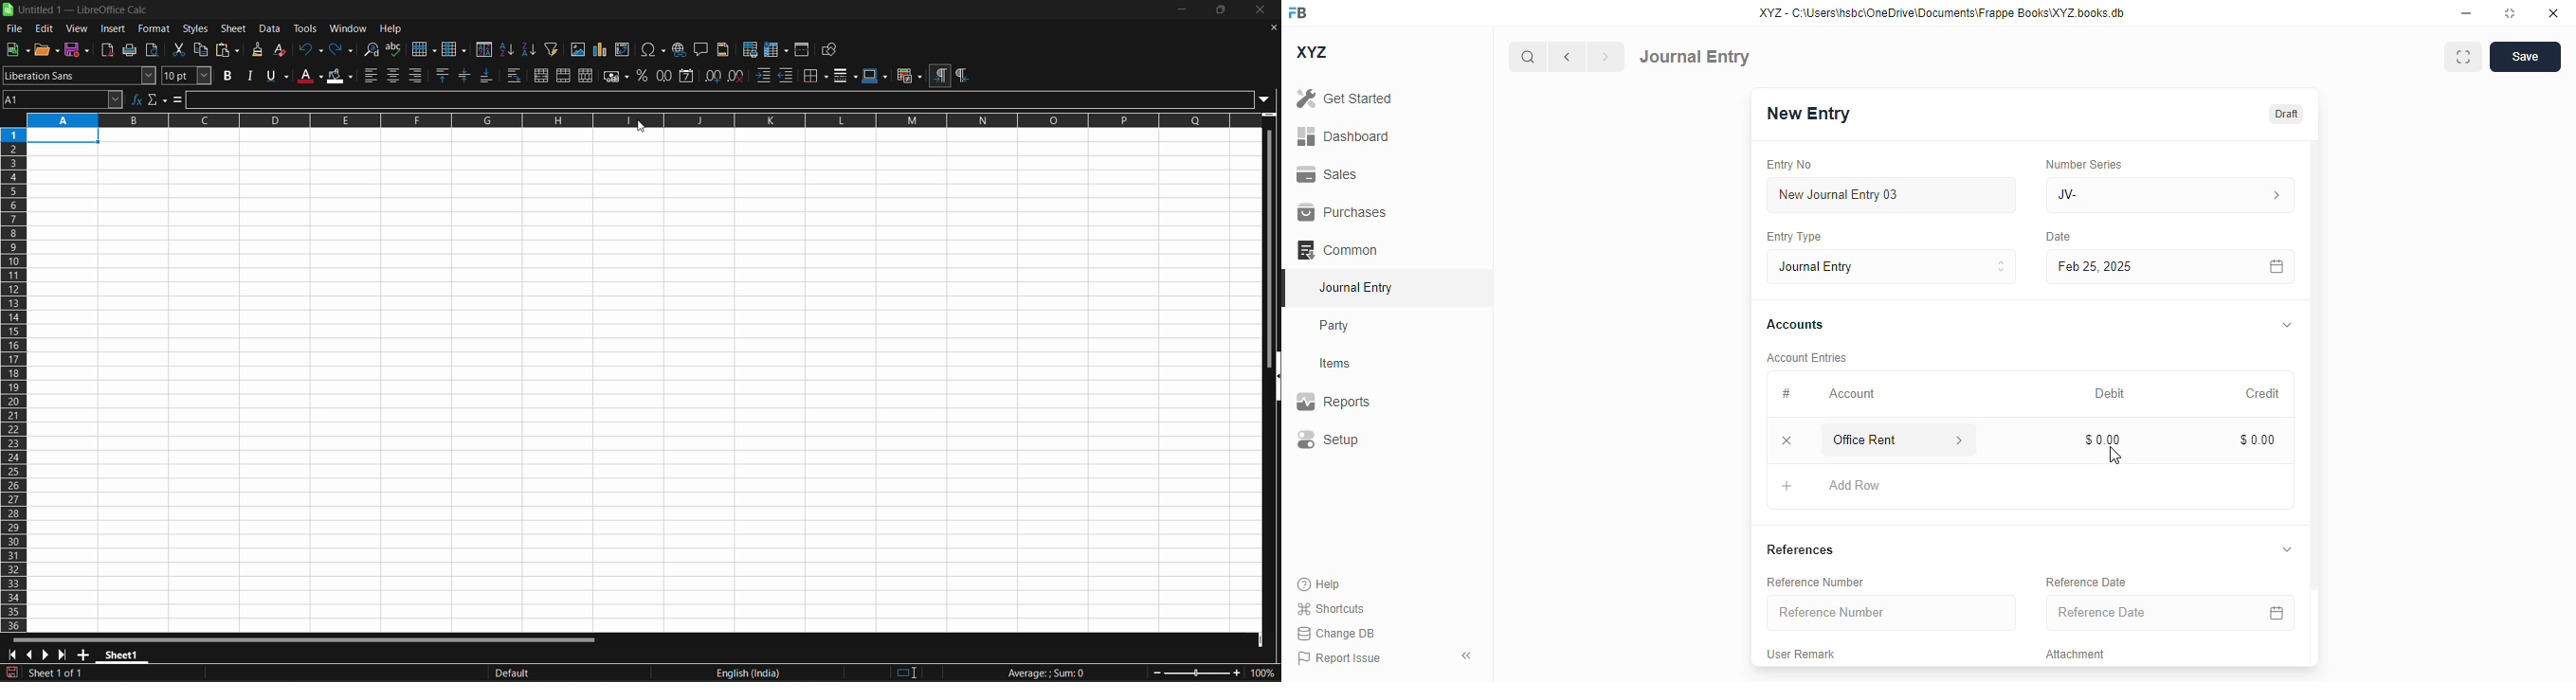 The width and height of the screenshot is (2576, 700). I want to click on accounts, so click(1795, 325).